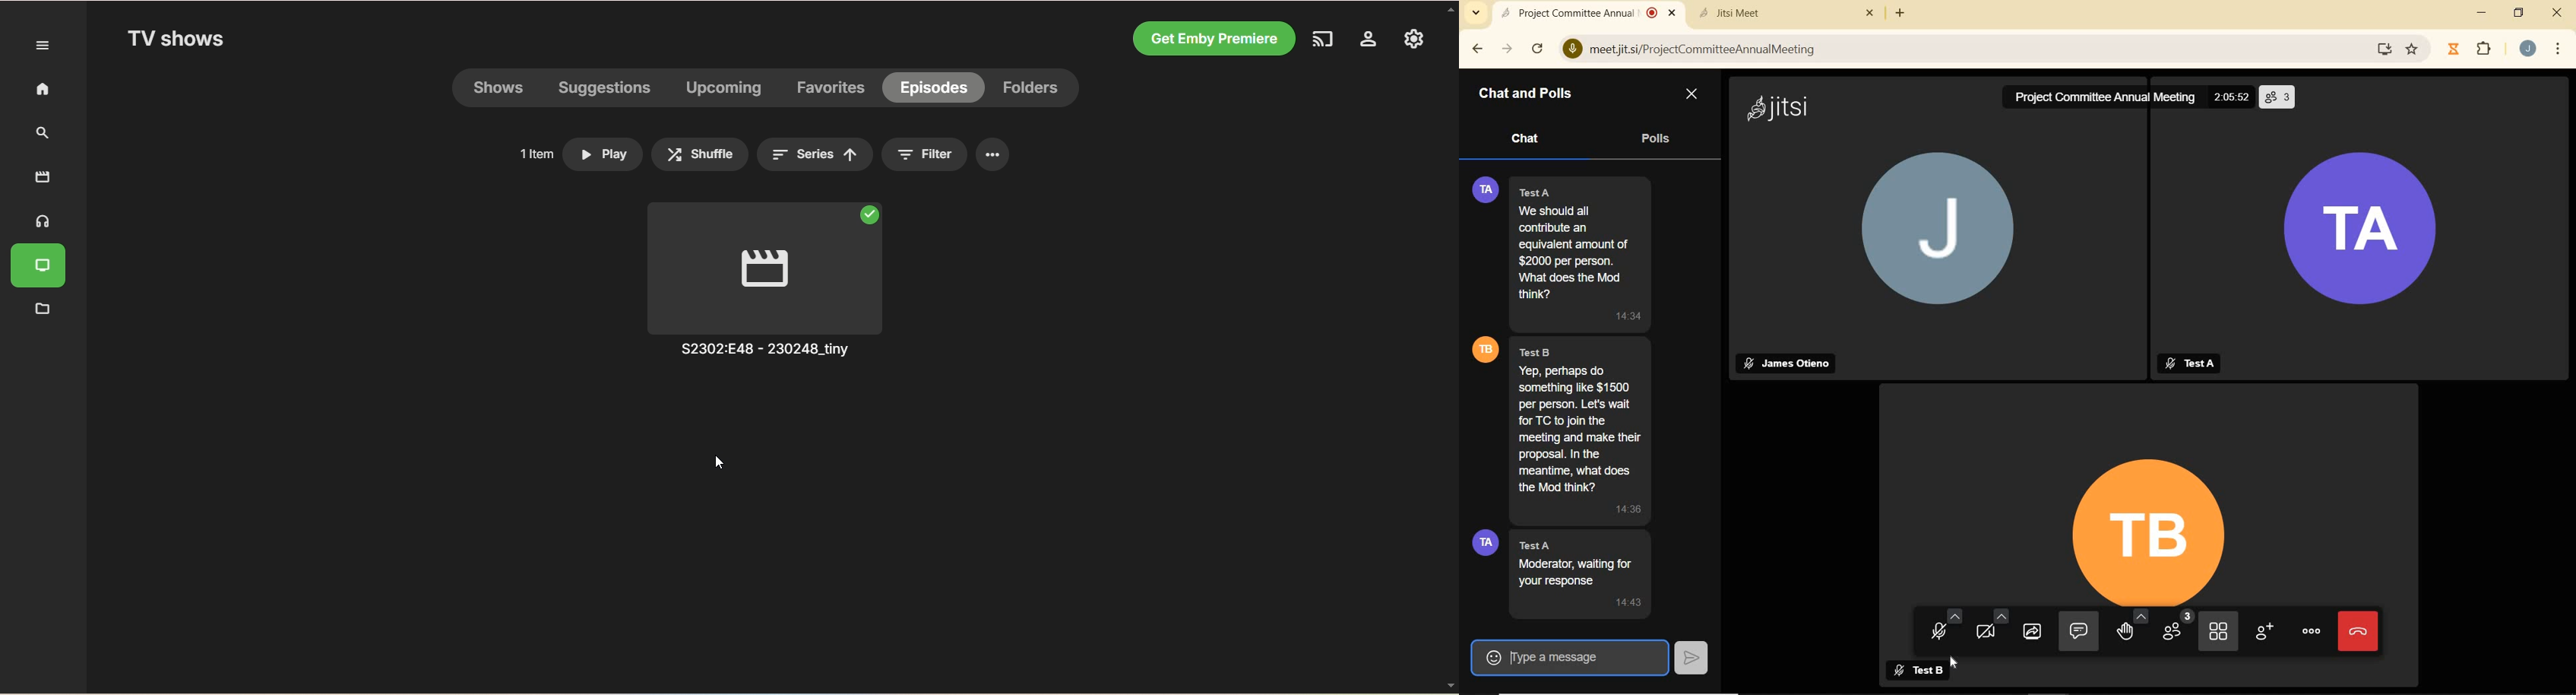  What do you see at coordinates (2264, 632) in the screenshot?
I see `invite people` at bounding box center [2264, 632].